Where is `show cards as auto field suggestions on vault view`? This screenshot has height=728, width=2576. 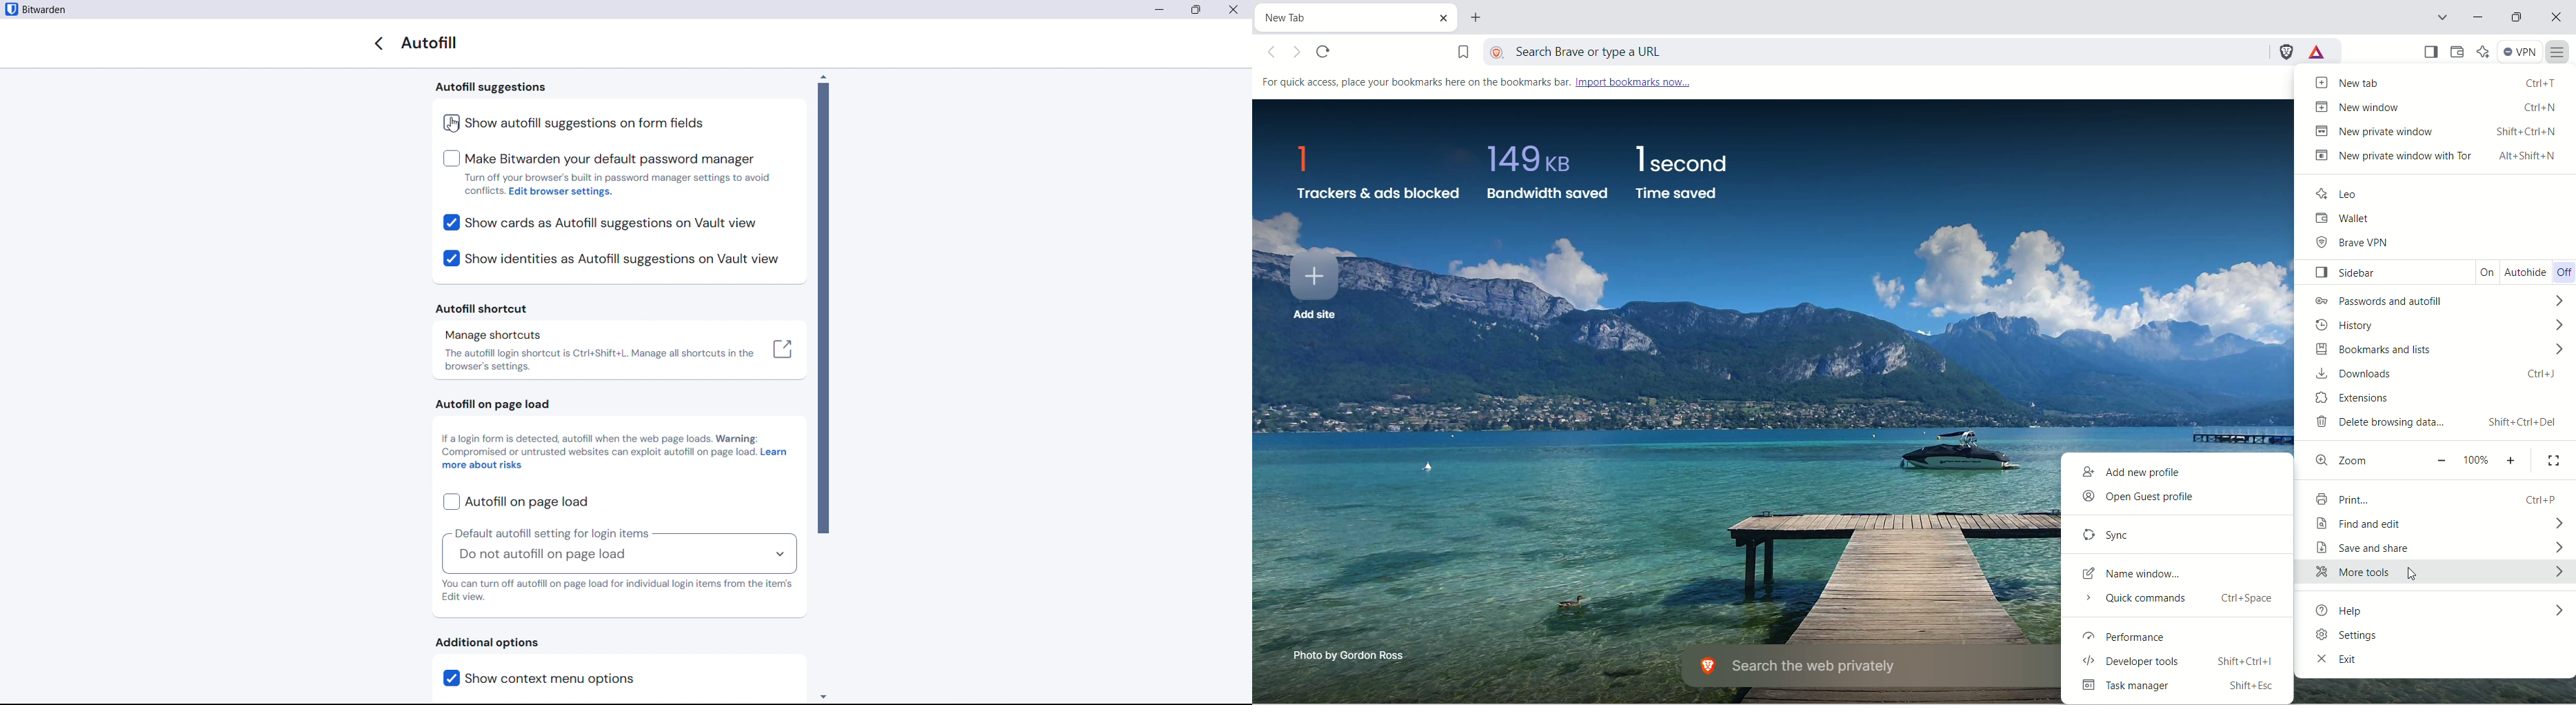
show cards as auto field suggestions on vault view is located at coordinates (601, 223).